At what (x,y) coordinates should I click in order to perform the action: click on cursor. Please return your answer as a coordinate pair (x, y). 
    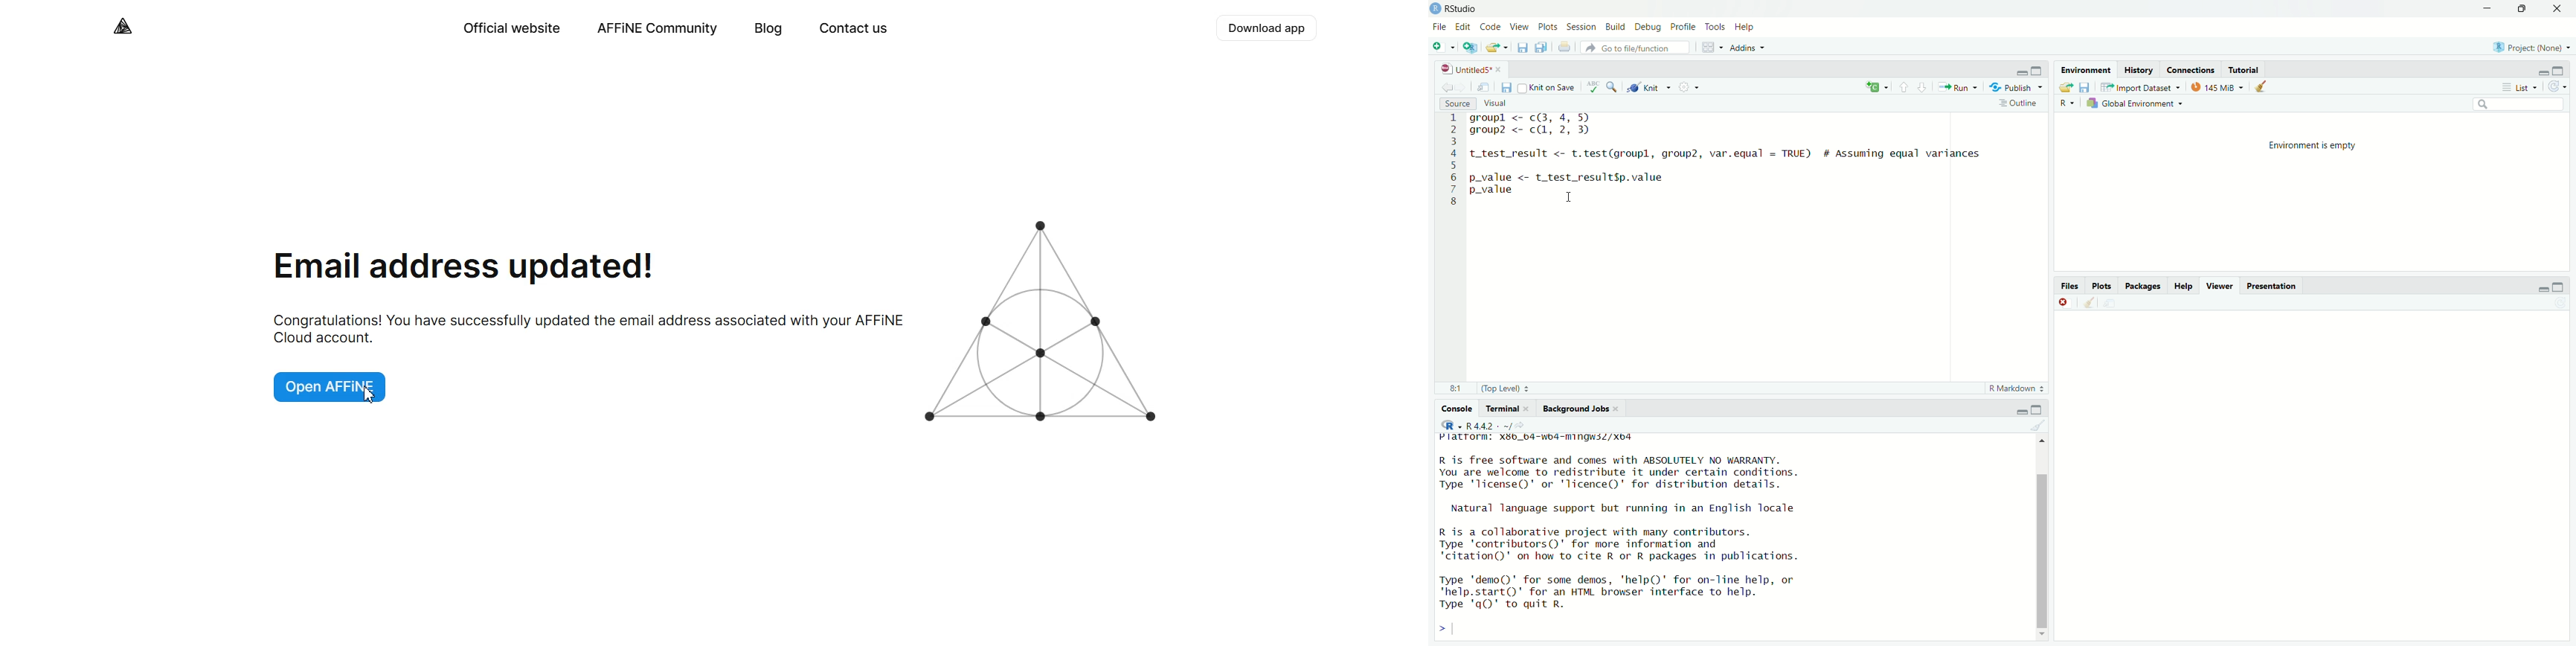
    Looking at the image, I should click on (1572, 196).